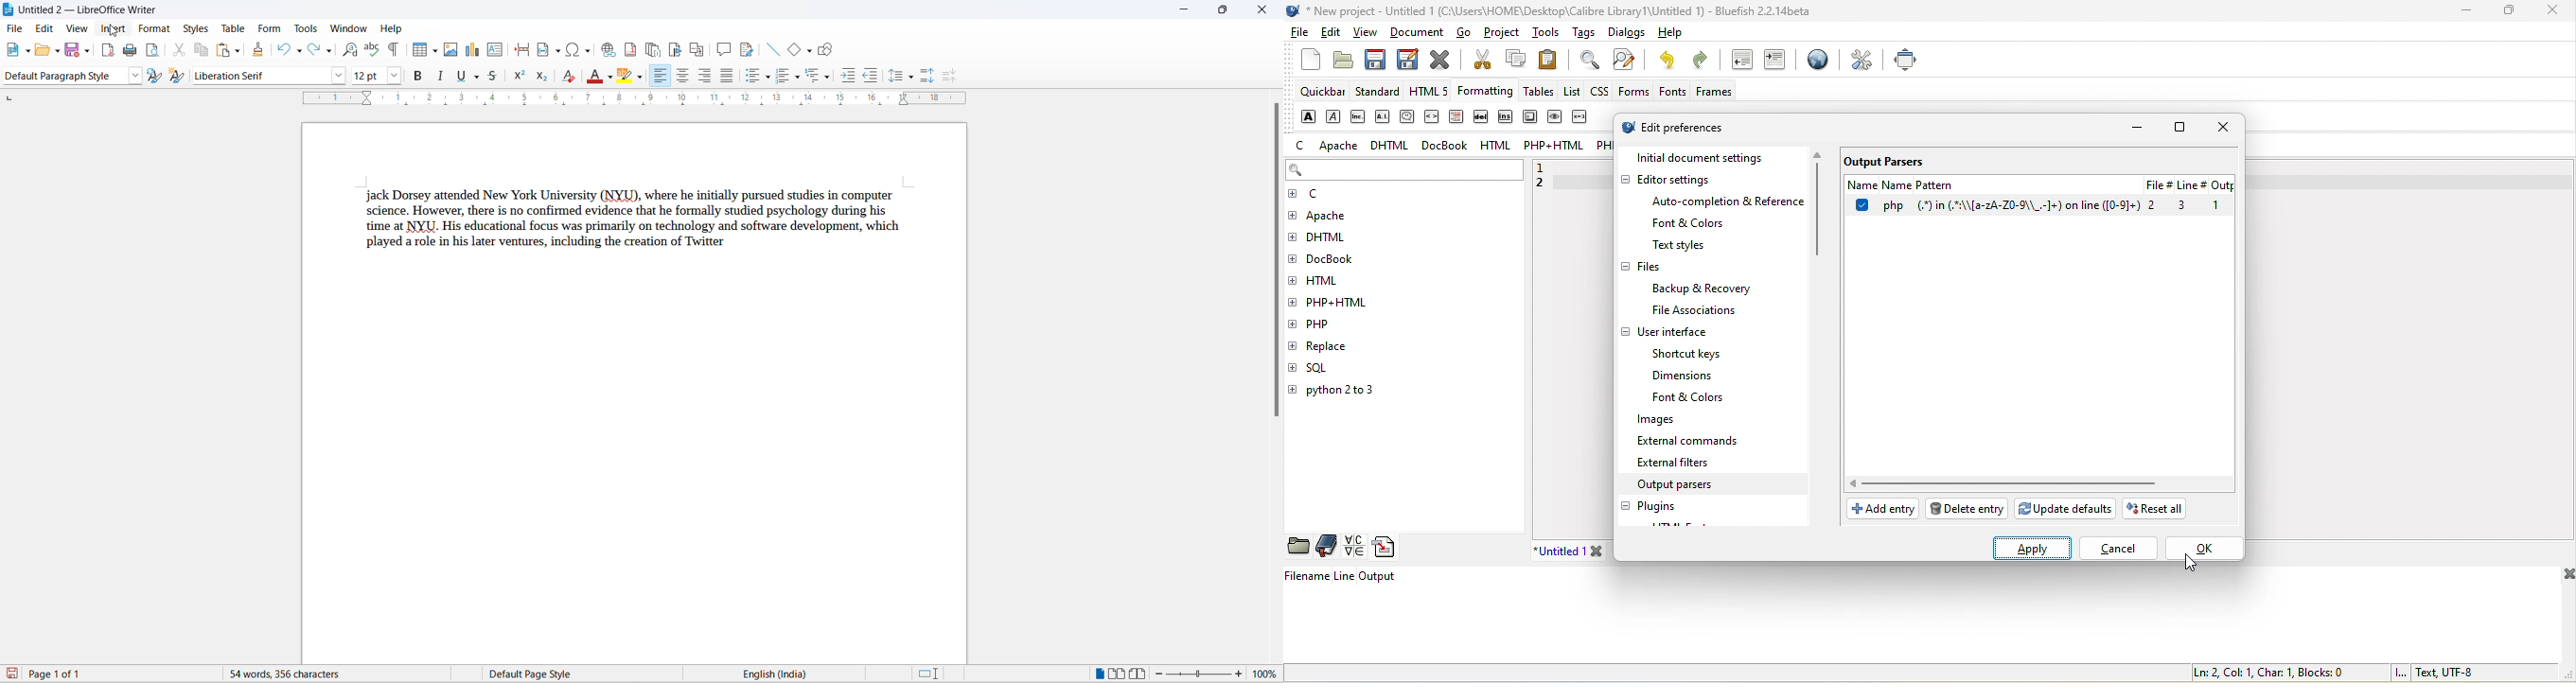  Describe the element at coordinates (725, 76) in the screenshot. I see `justified` at that location.